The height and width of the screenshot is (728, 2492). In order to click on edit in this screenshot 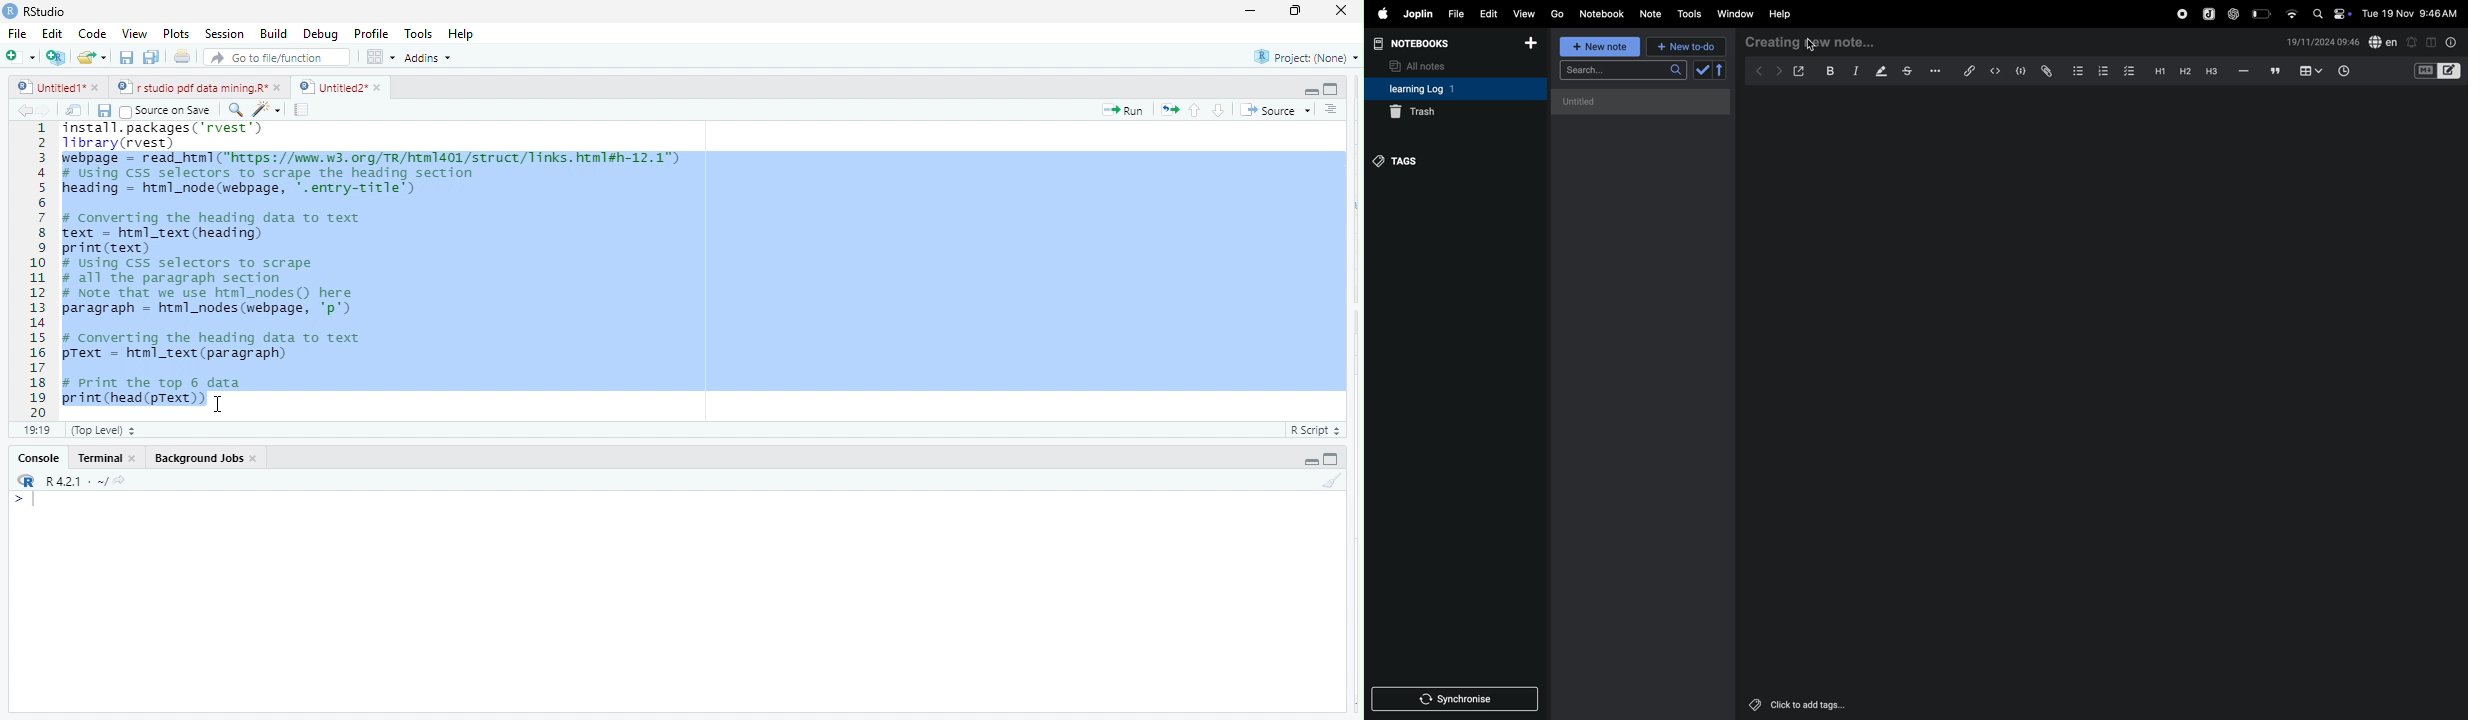, I will do `click(1487, 14)`.